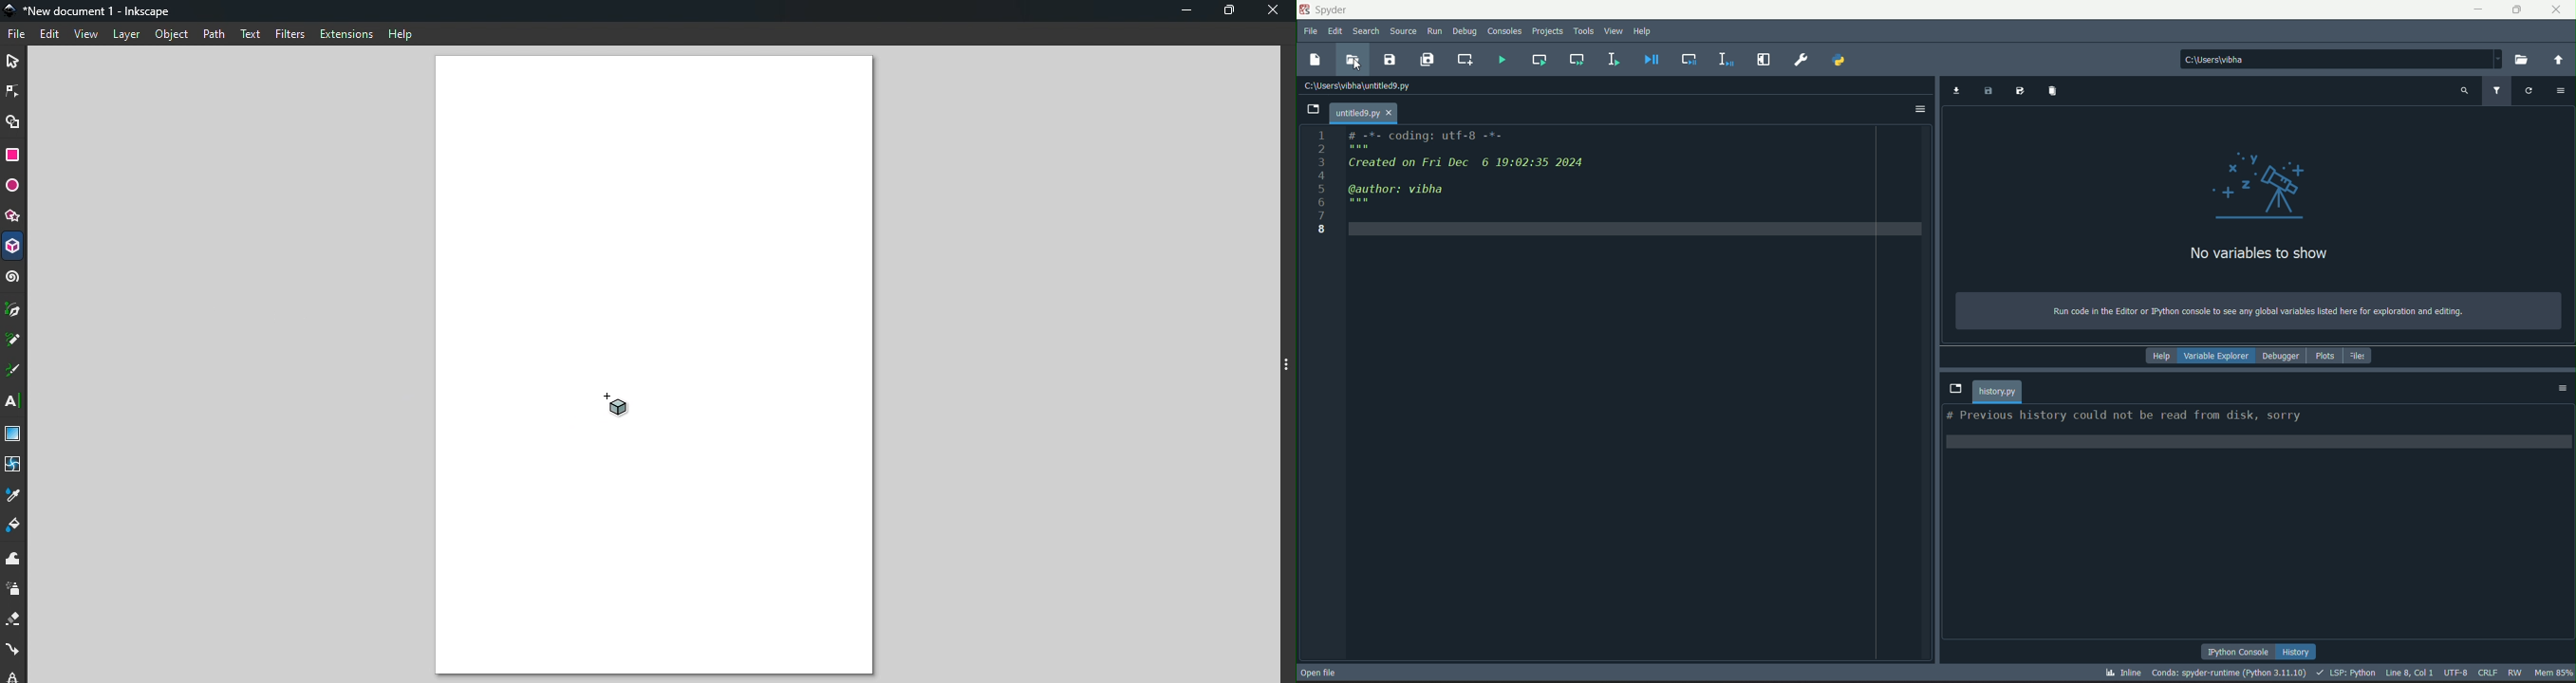 Image resolution: width=2576 pixels, height=700 pixels. Describe the element at coordinates (14, 650) in the screenshot. I see `Connector tool` at that location.